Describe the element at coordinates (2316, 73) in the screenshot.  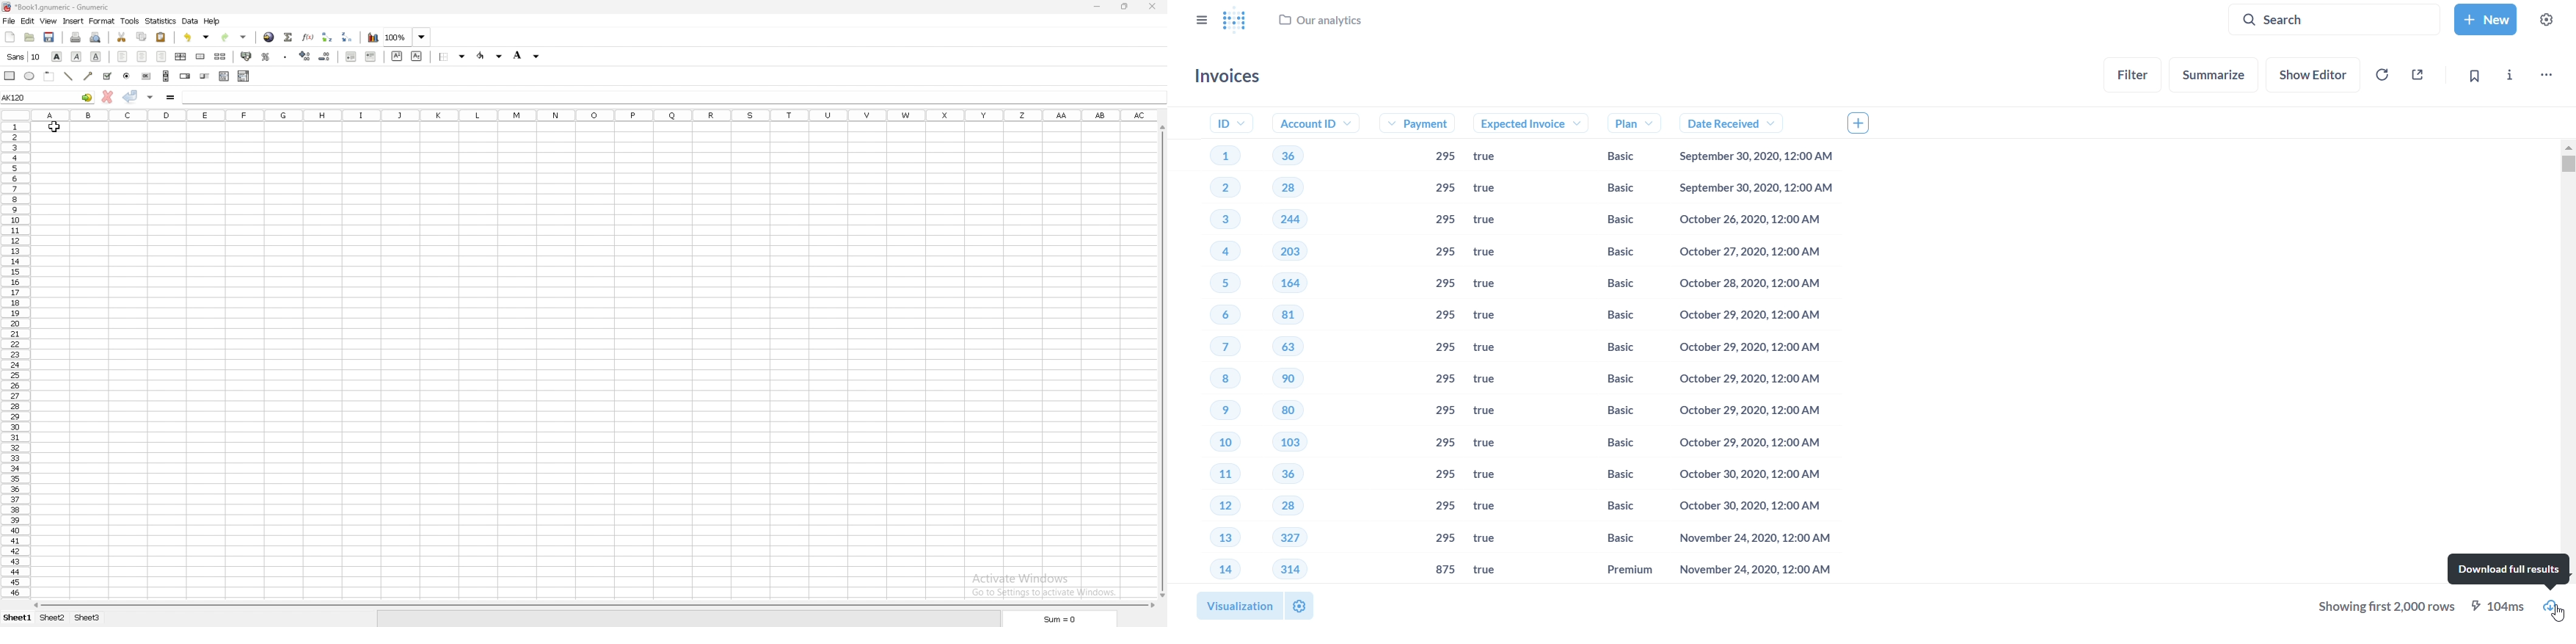
I see `show editor` at that location.